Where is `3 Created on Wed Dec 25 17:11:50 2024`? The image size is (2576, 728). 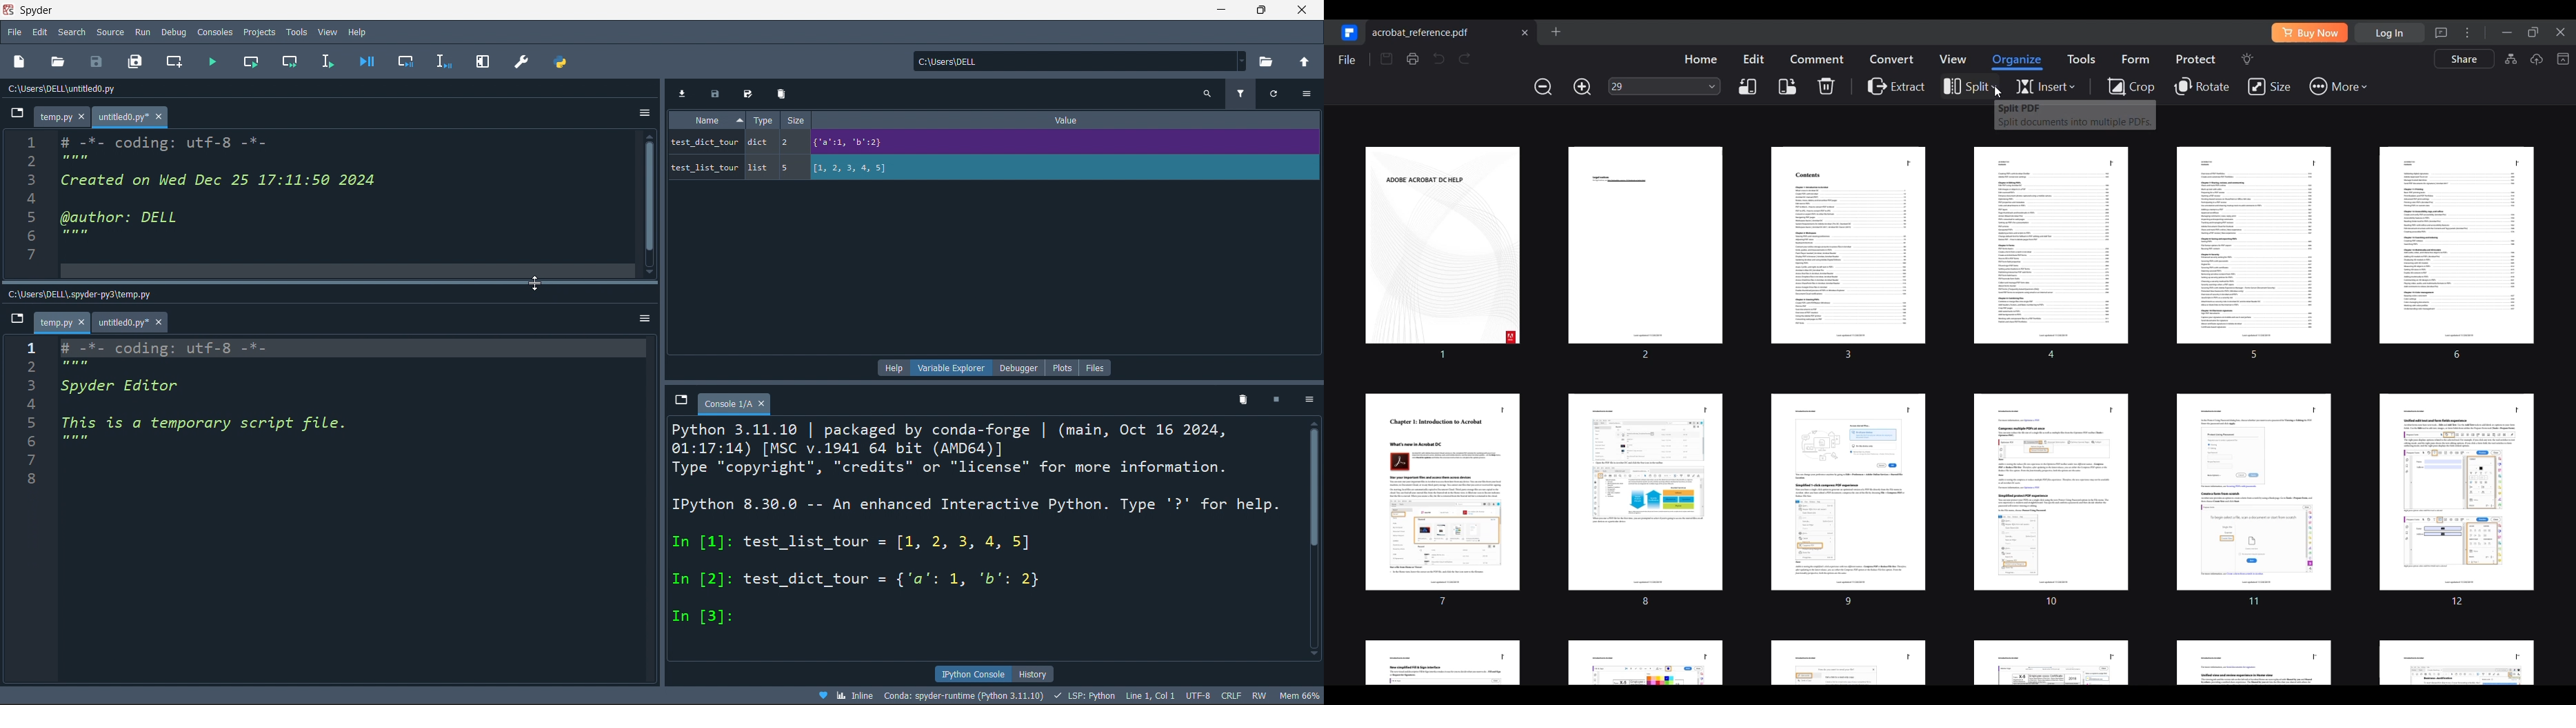
3 Created on Wed Dec 25 17:11:50 2024 is located at coordinates (210, 180).